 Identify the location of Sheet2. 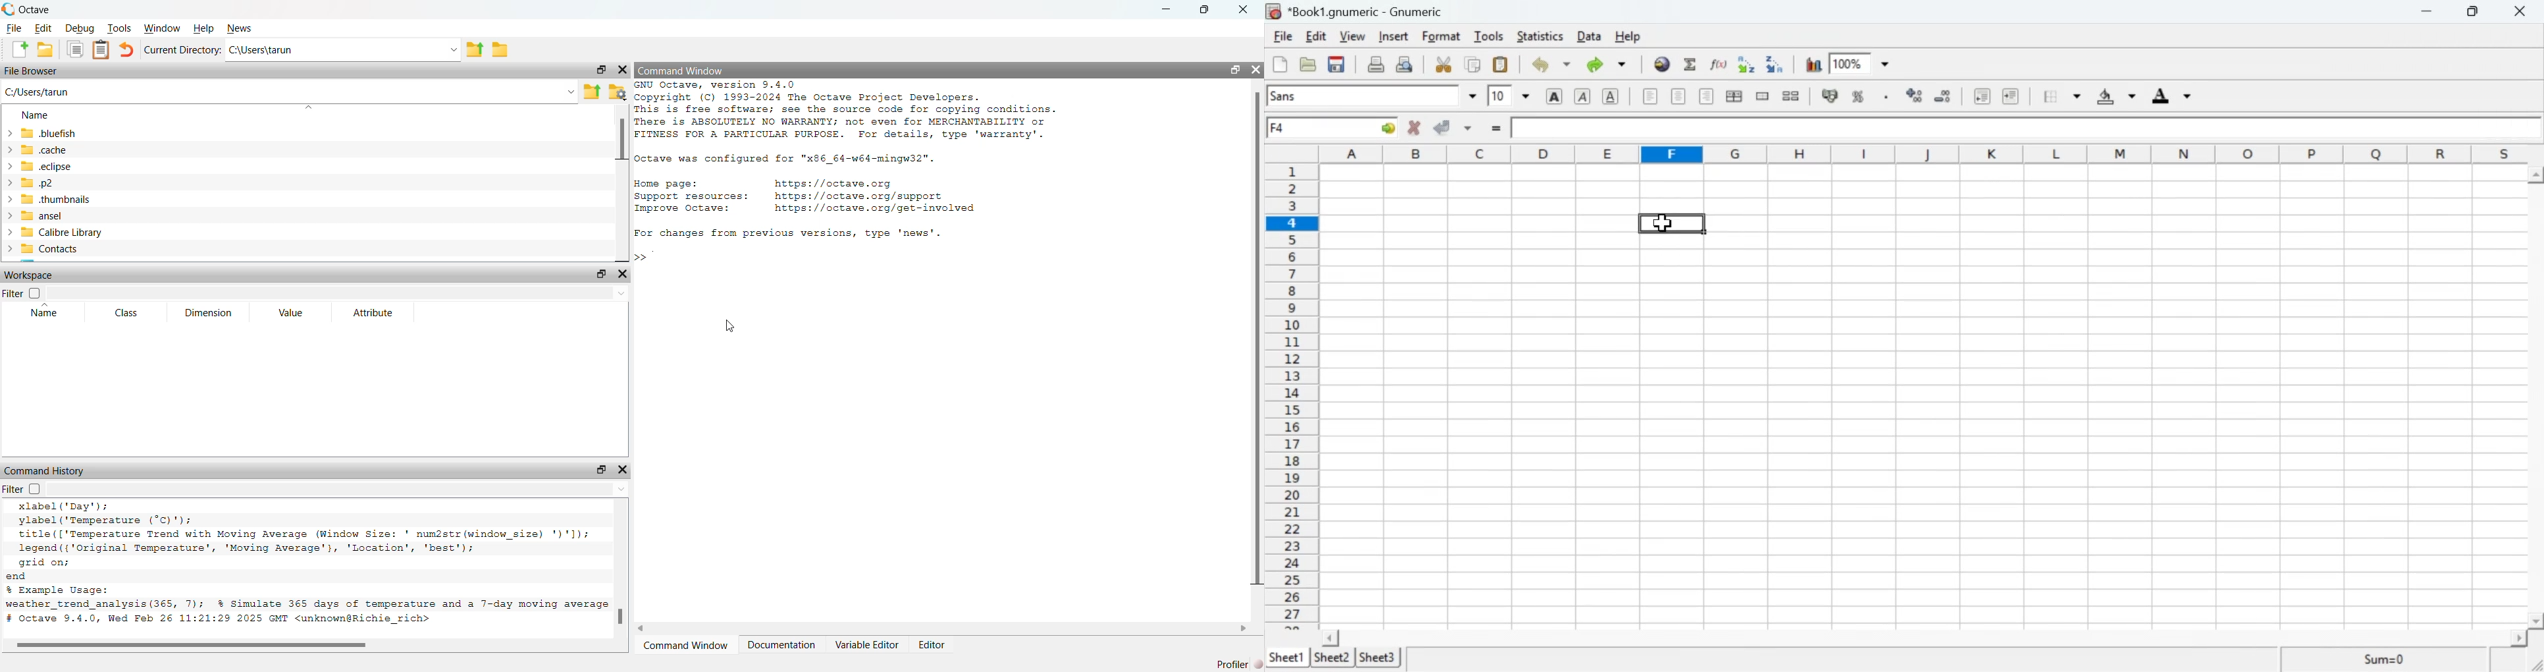
(1331, 655).